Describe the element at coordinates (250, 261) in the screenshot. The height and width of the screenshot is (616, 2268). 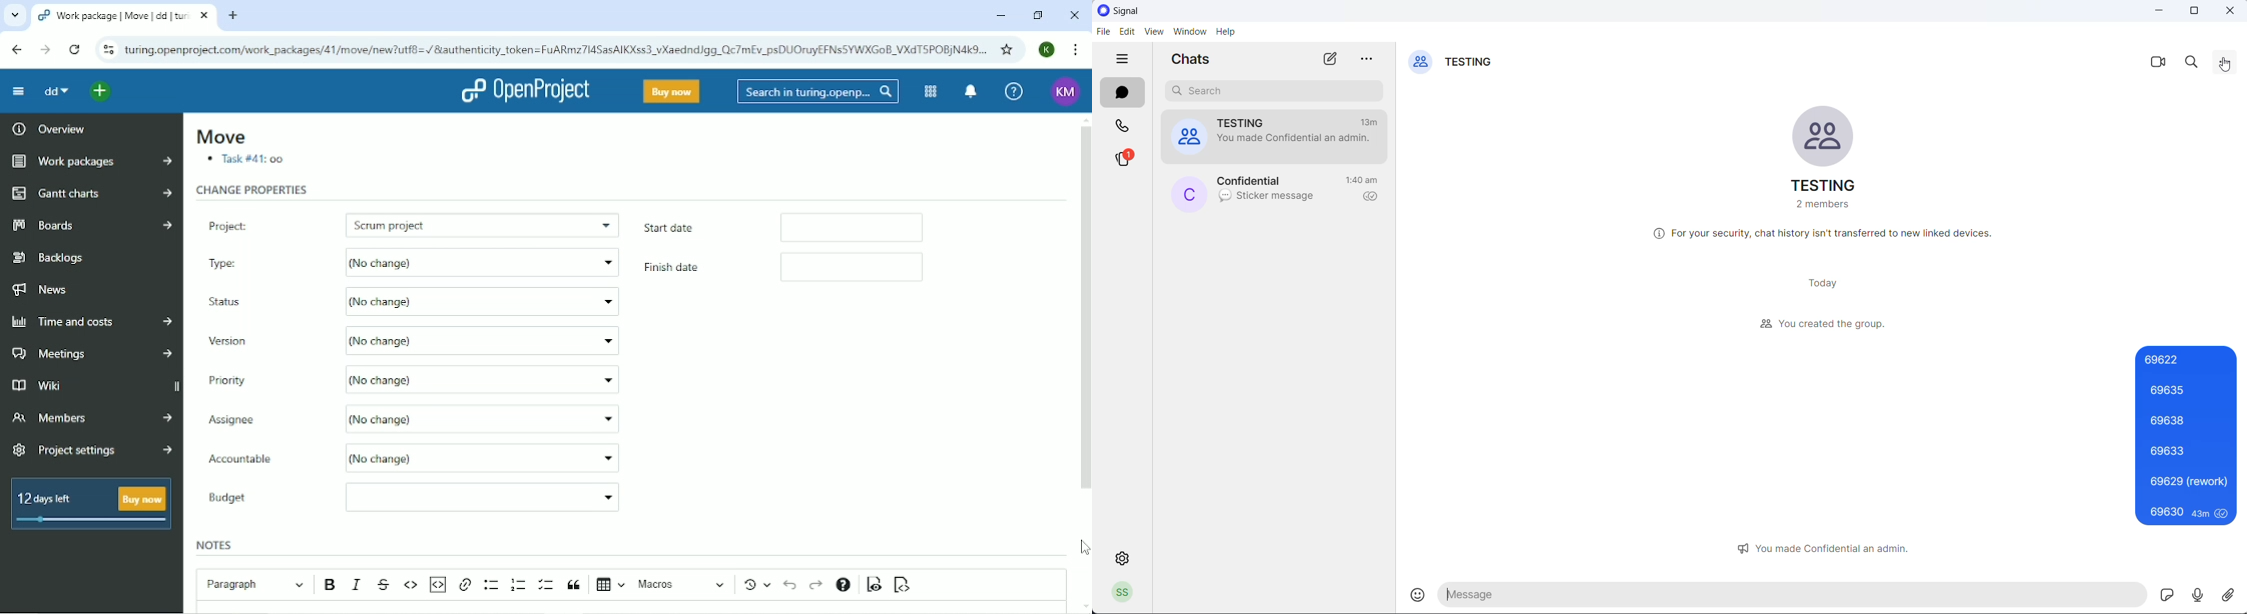
I see `Type` at that location.